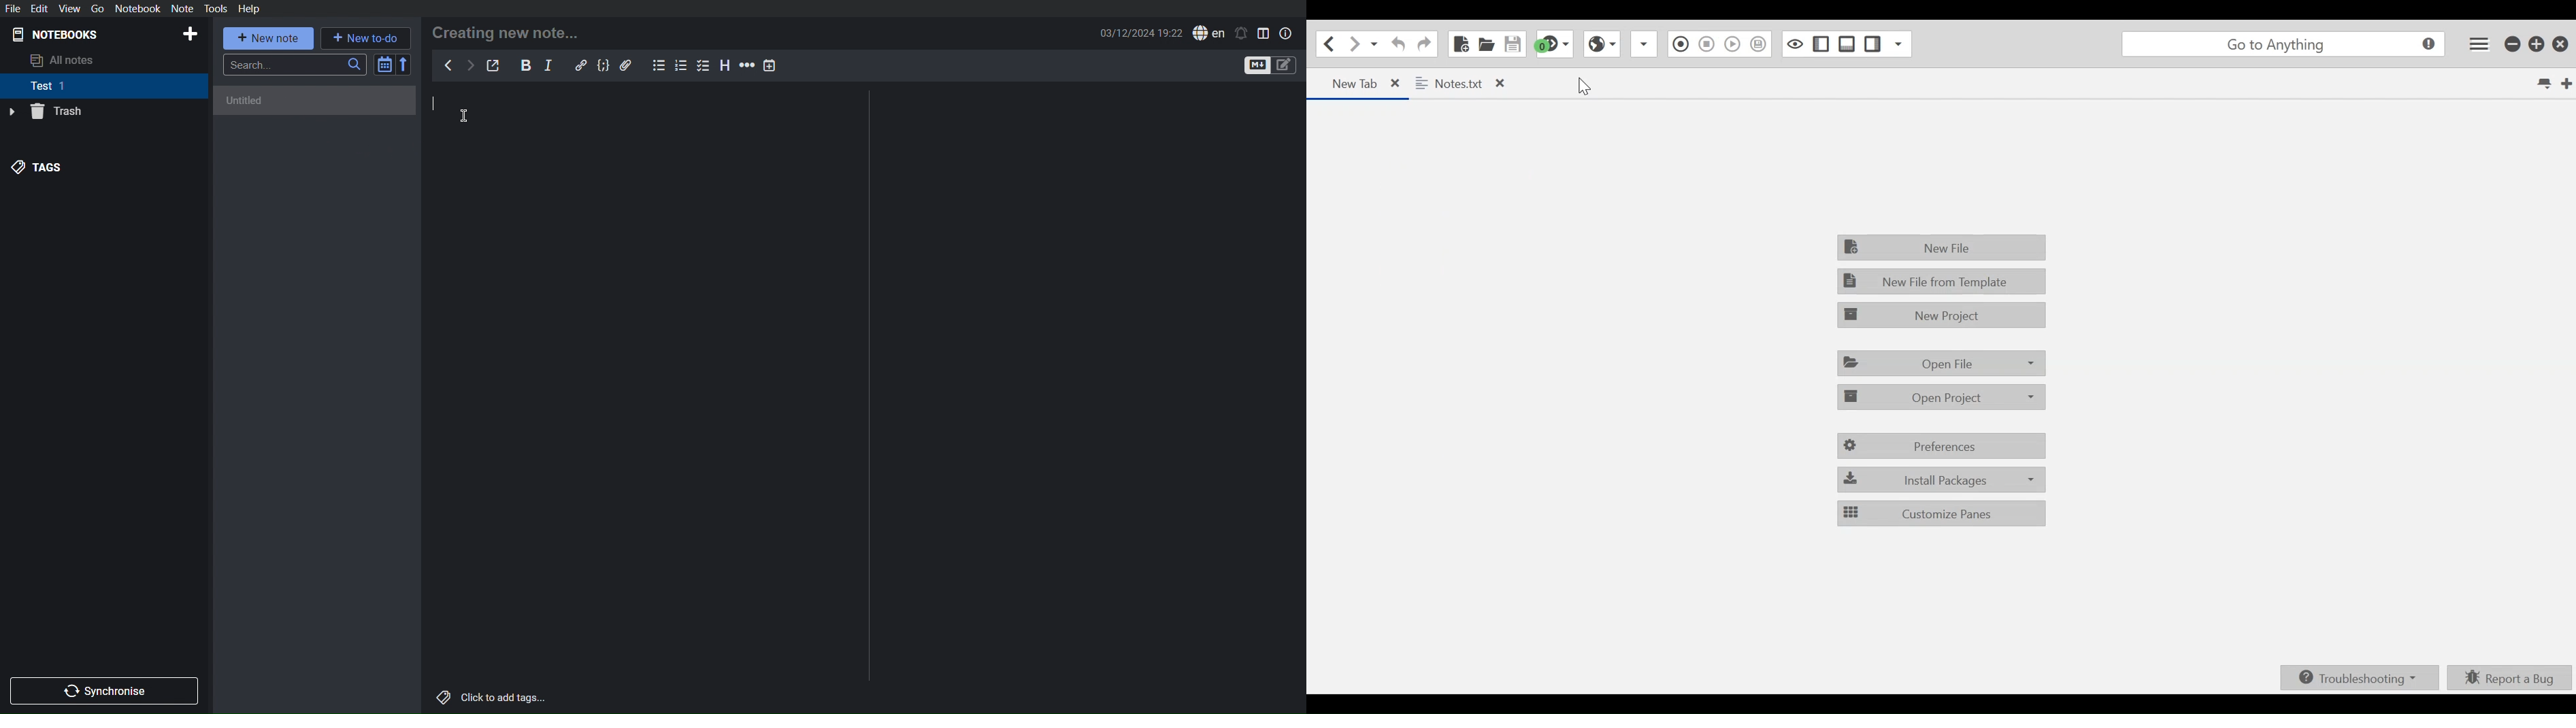  What do you see at coordinates (11, 9) in the screenshot?
I see `File` at bounding box center [11, 9].